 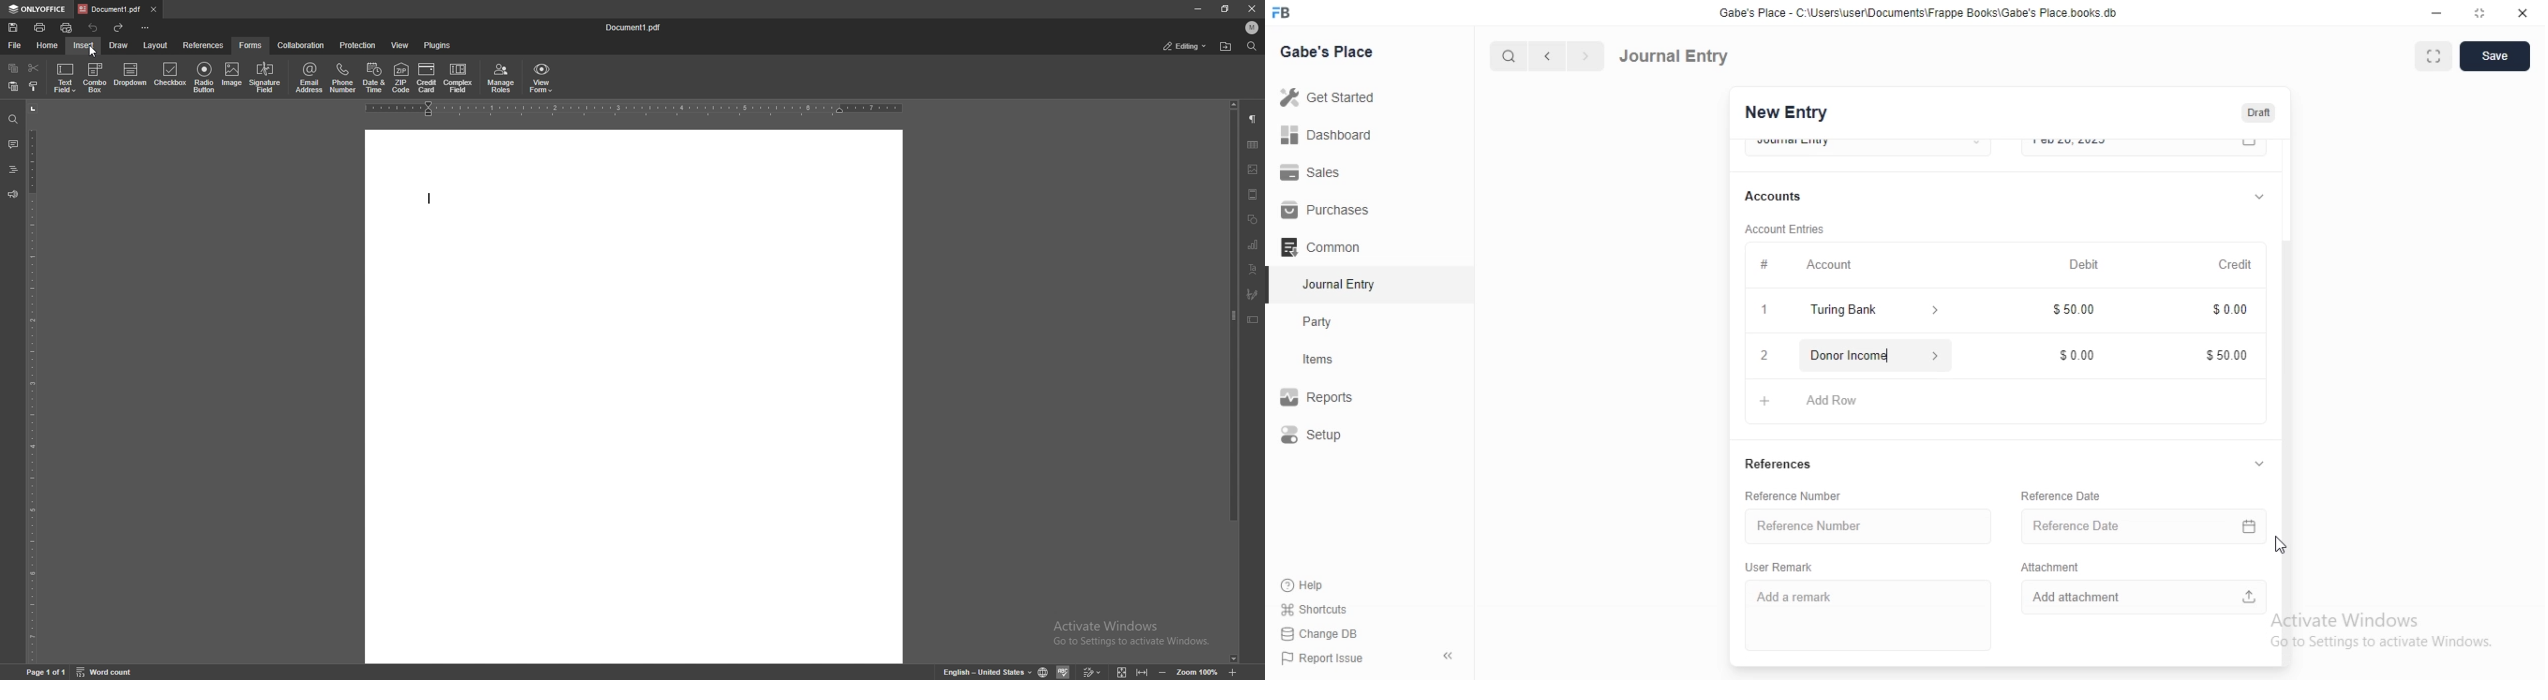 I want to click on turing bank, so click(x=1870, y=312).